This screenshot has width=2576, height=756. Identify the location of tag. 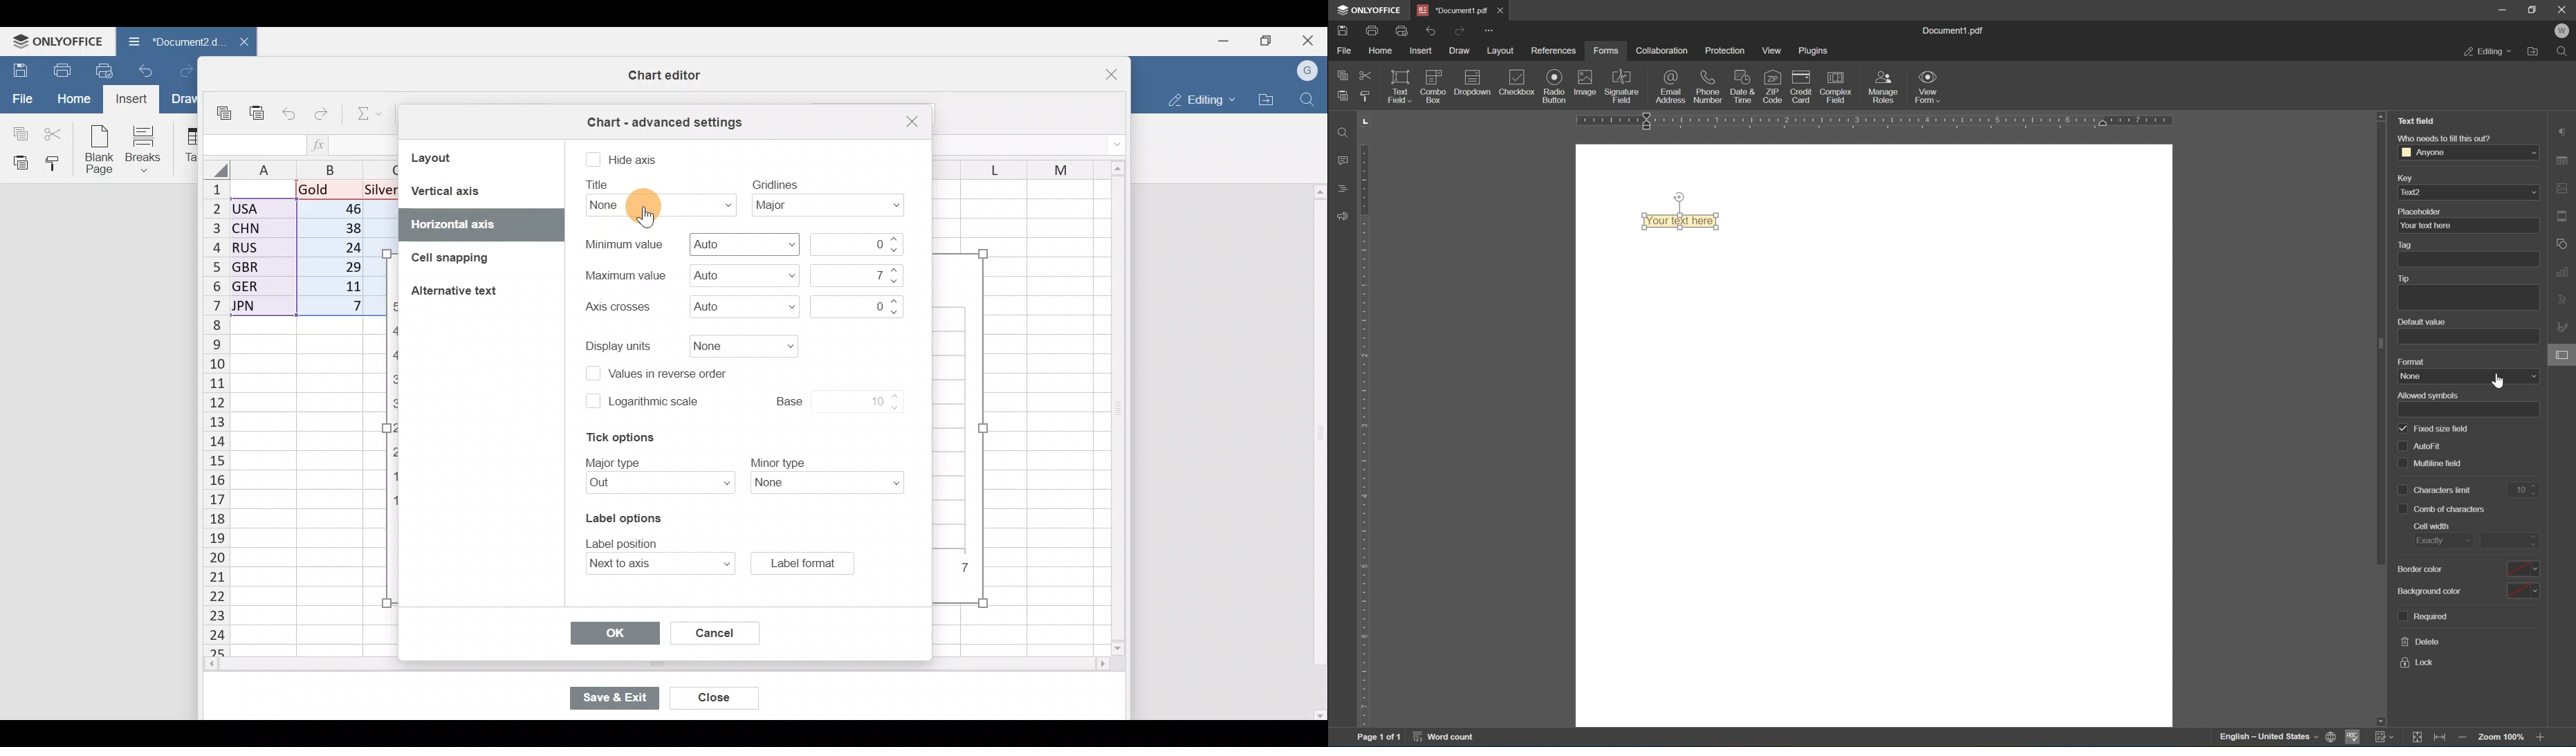
(2409, 244).